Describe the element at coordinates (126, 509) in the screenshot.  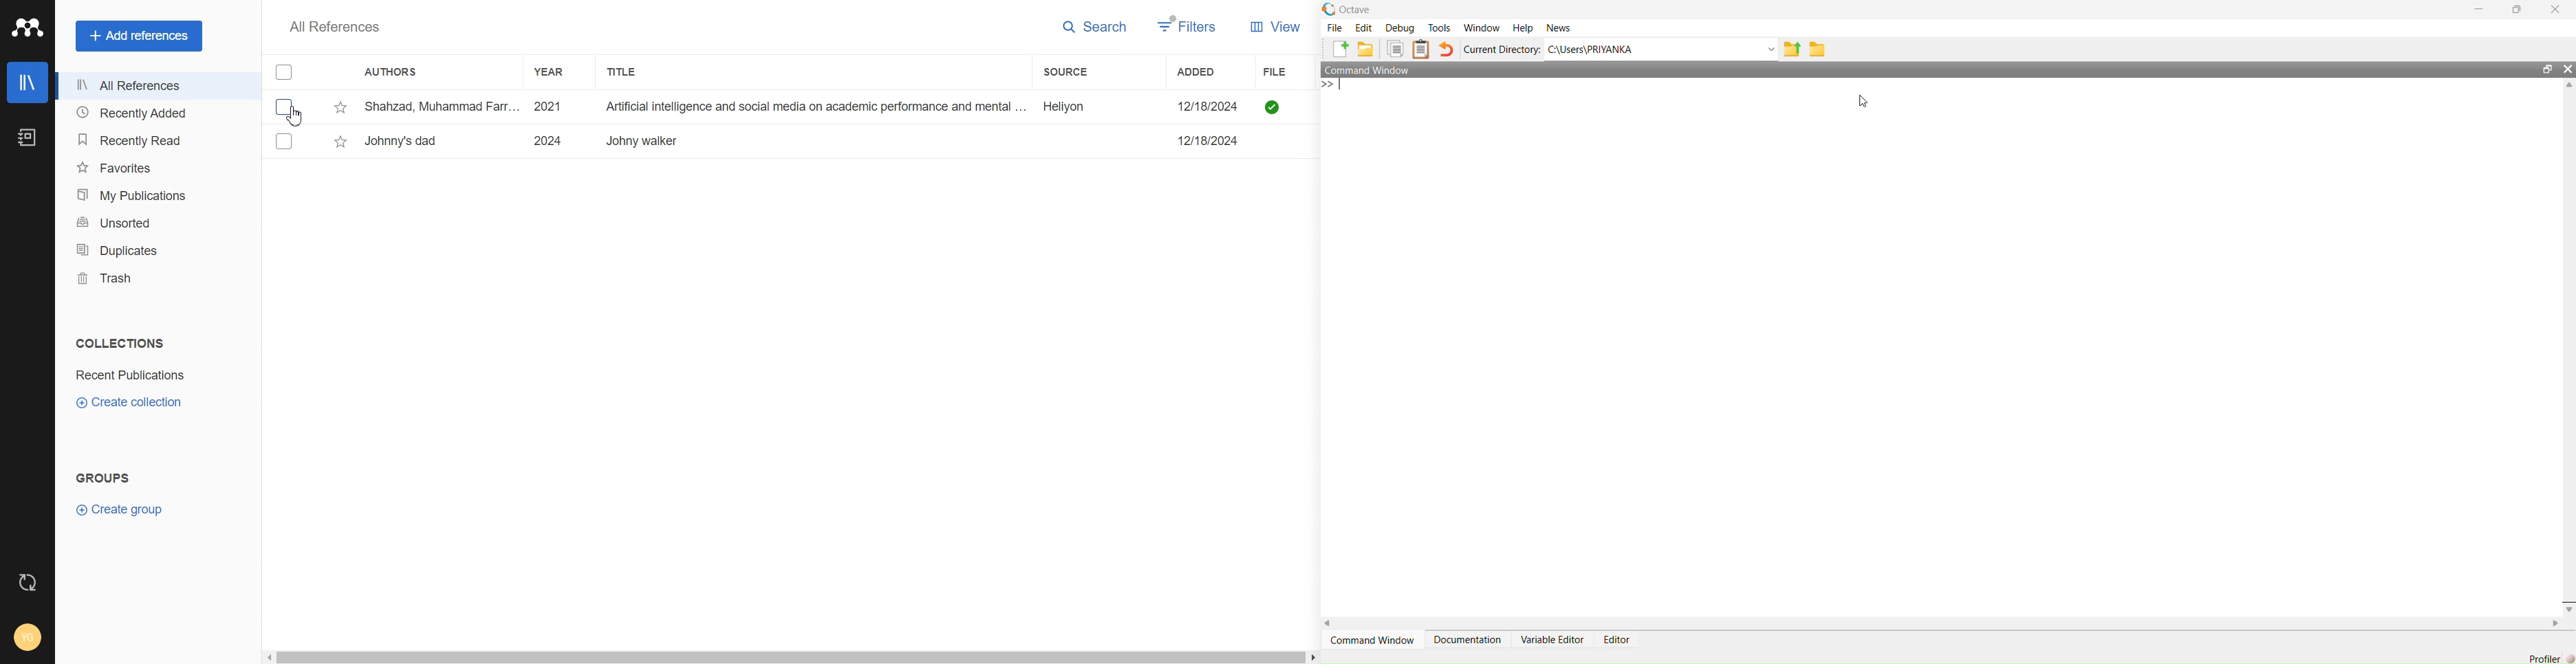
I see `Create Group` at that location.